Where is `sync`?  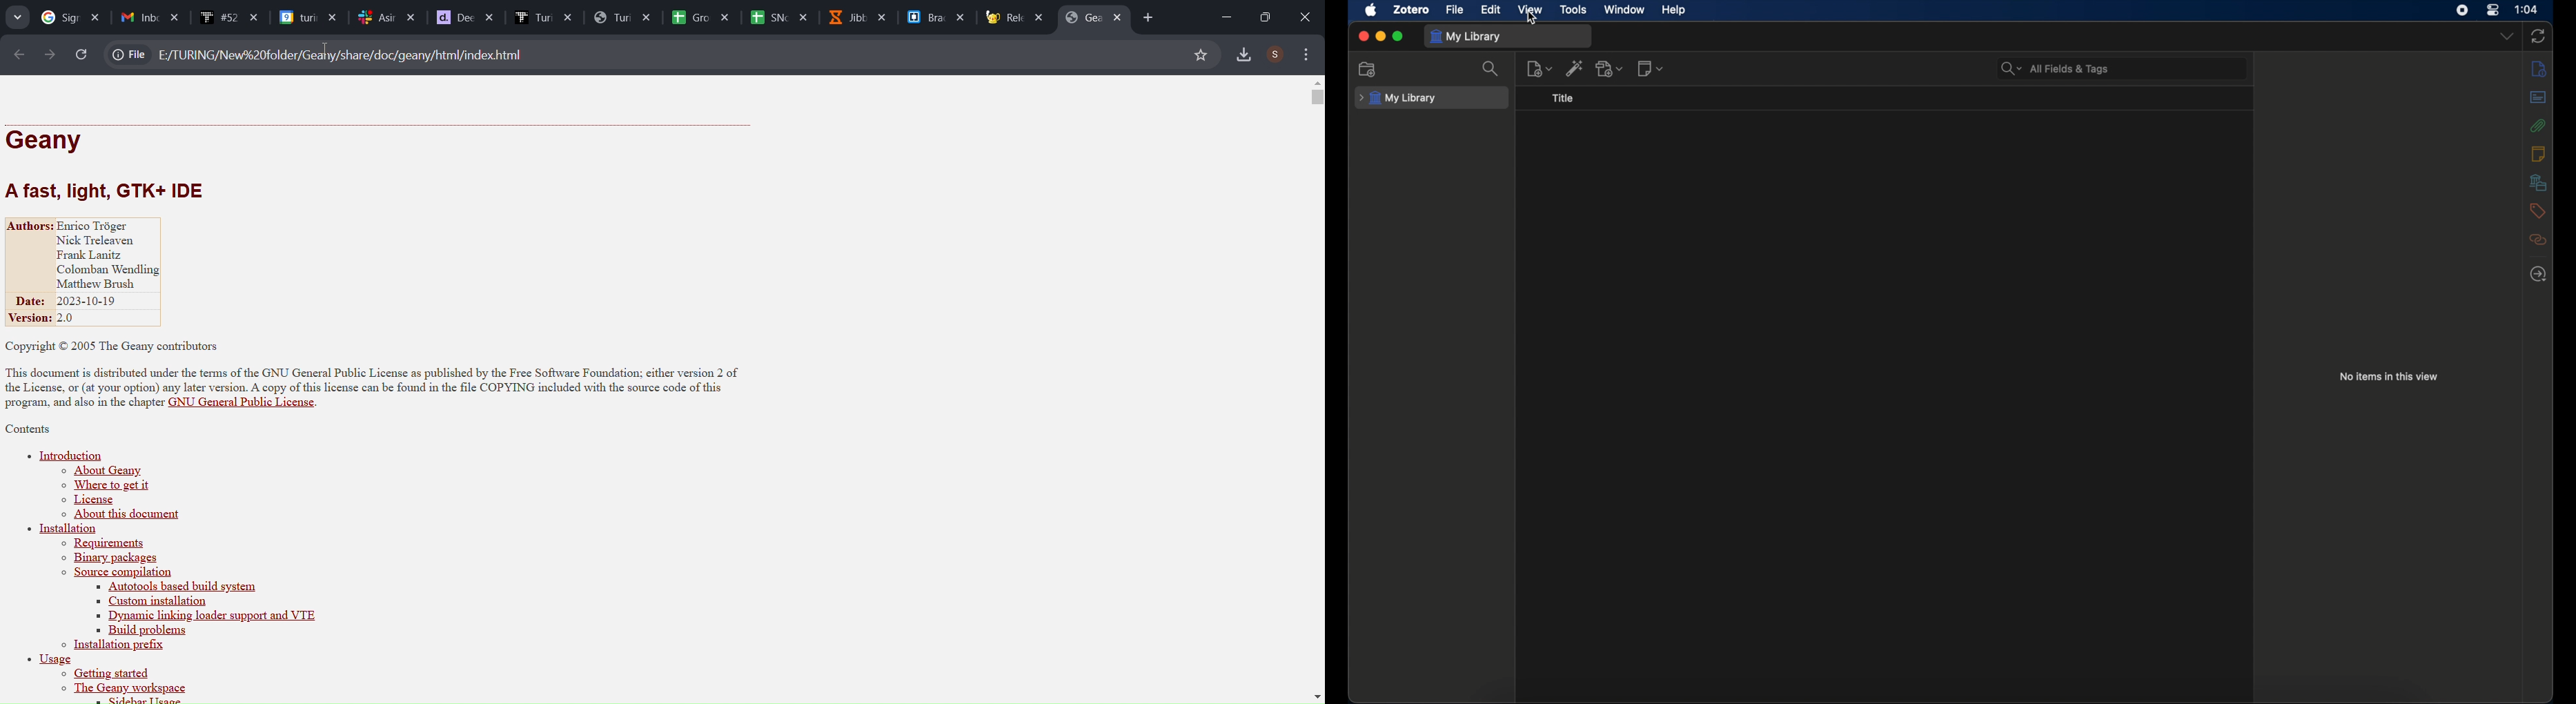 sync is located at coordinates (2538, 36).